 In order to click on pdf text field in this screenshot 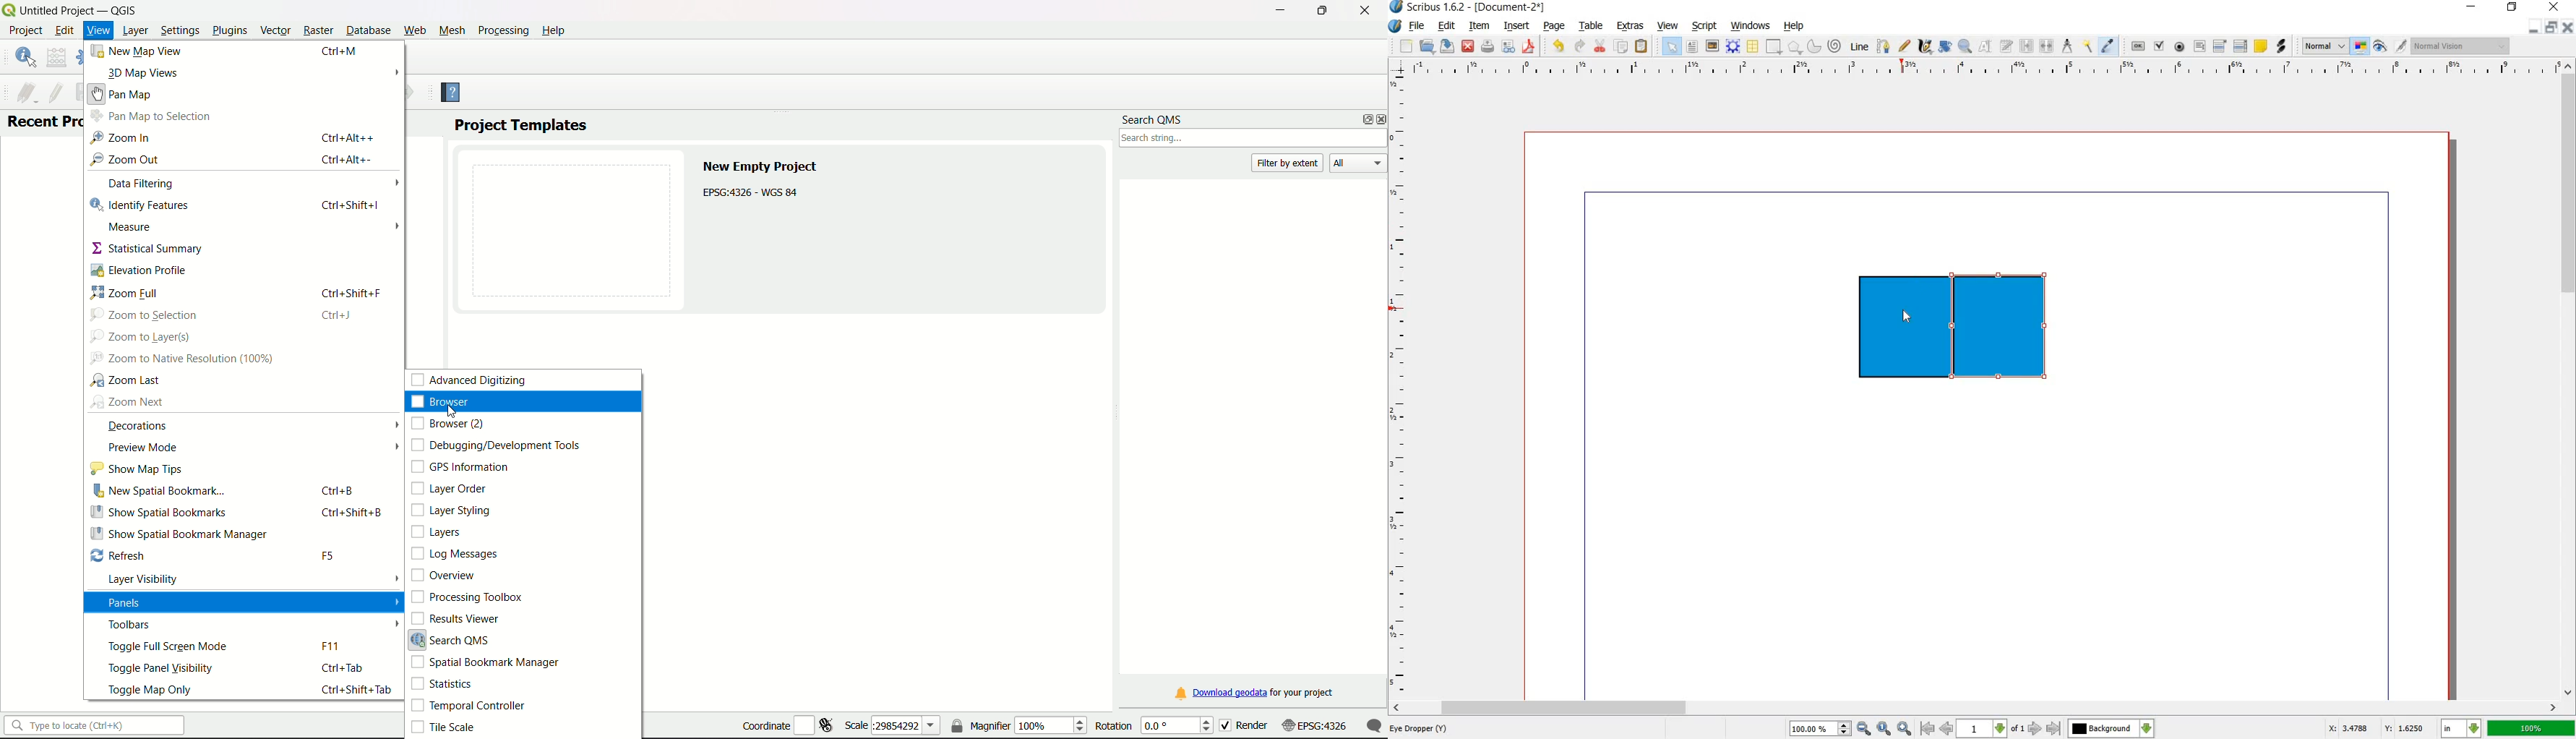, I will do `click(2200, 48)`.